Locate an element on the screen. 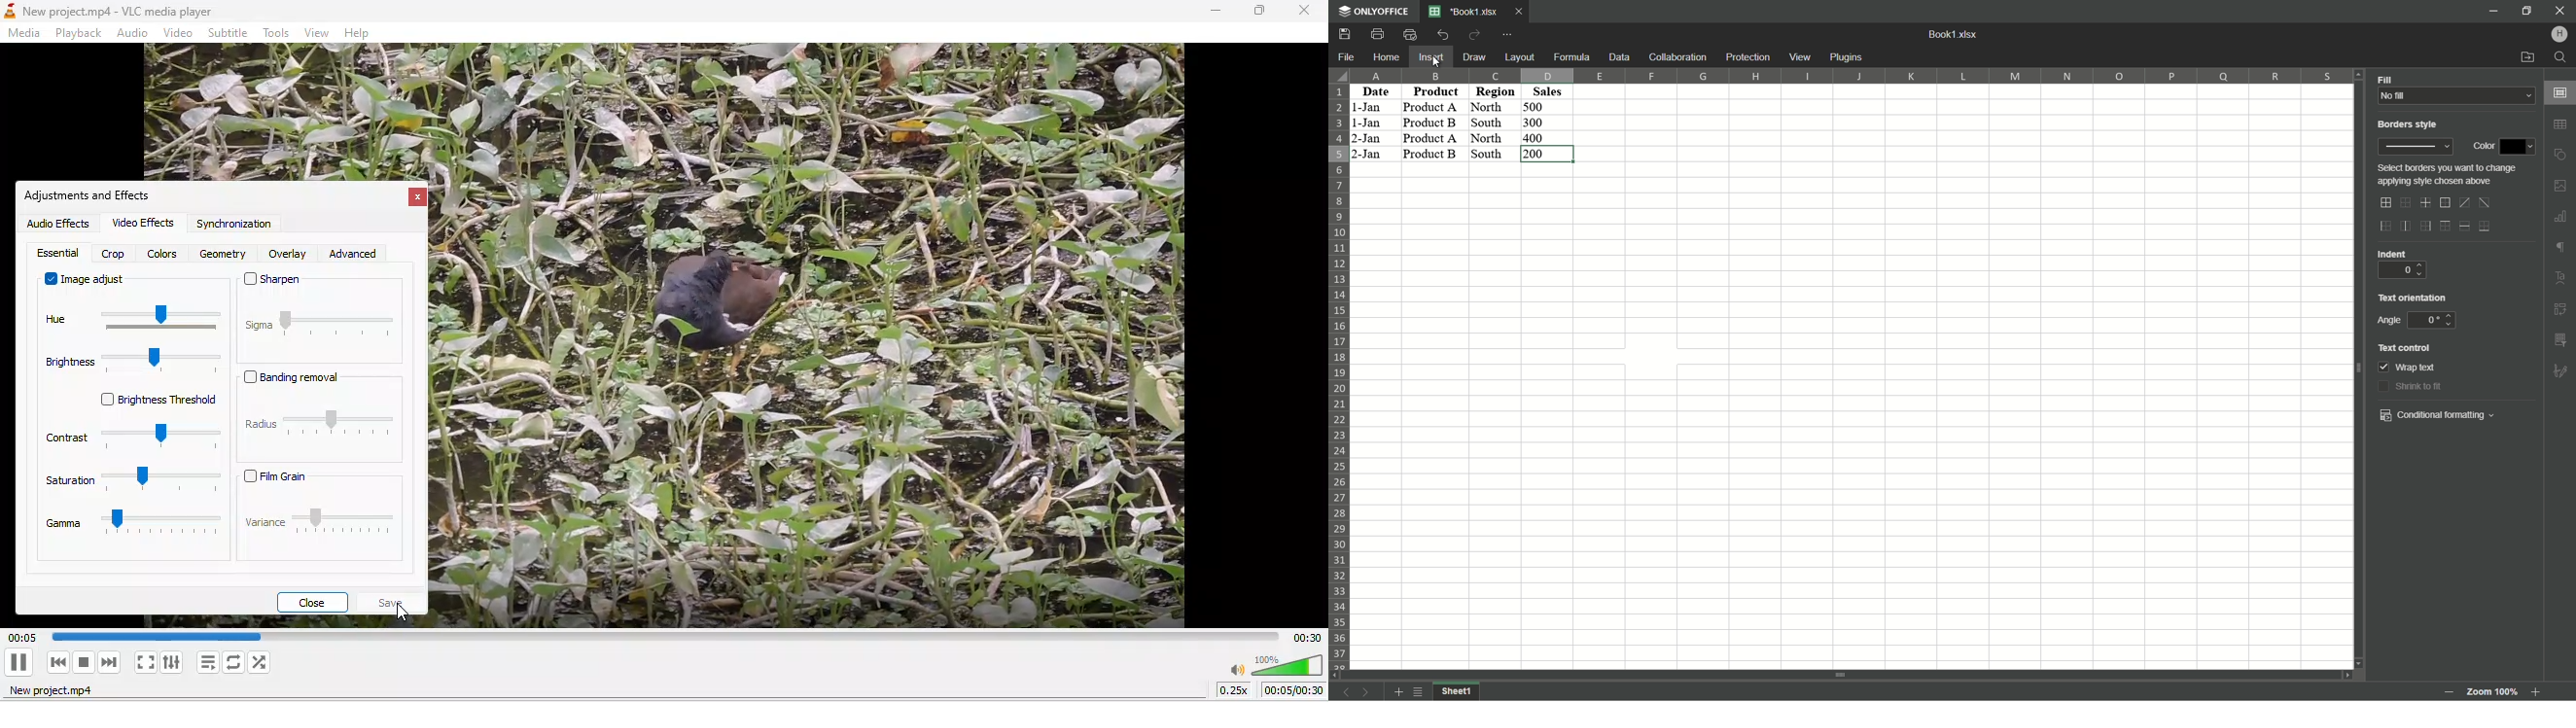 Image resolution: width=2576 pixels, height=728 pixels. minimize is located at coordinates (2493, 11).